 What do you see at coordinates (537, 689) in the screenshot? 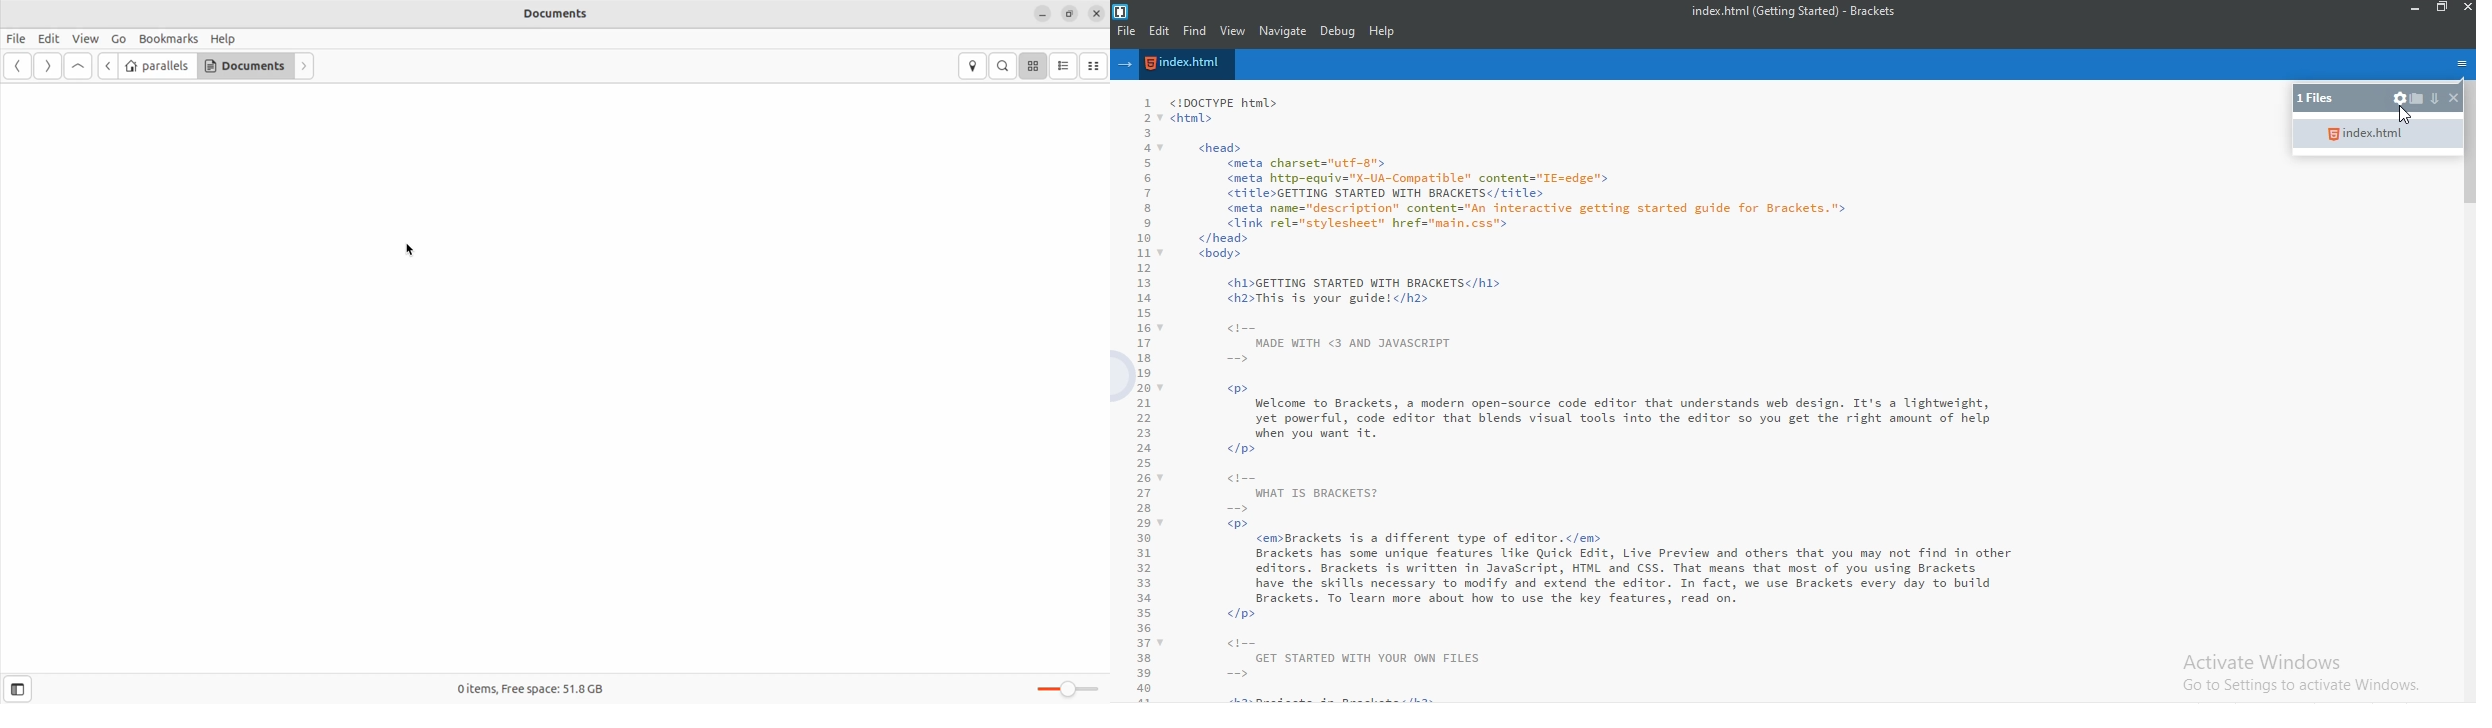
I see `0 items, Free space: 51.8 GB` at bounding box center [537, 689].